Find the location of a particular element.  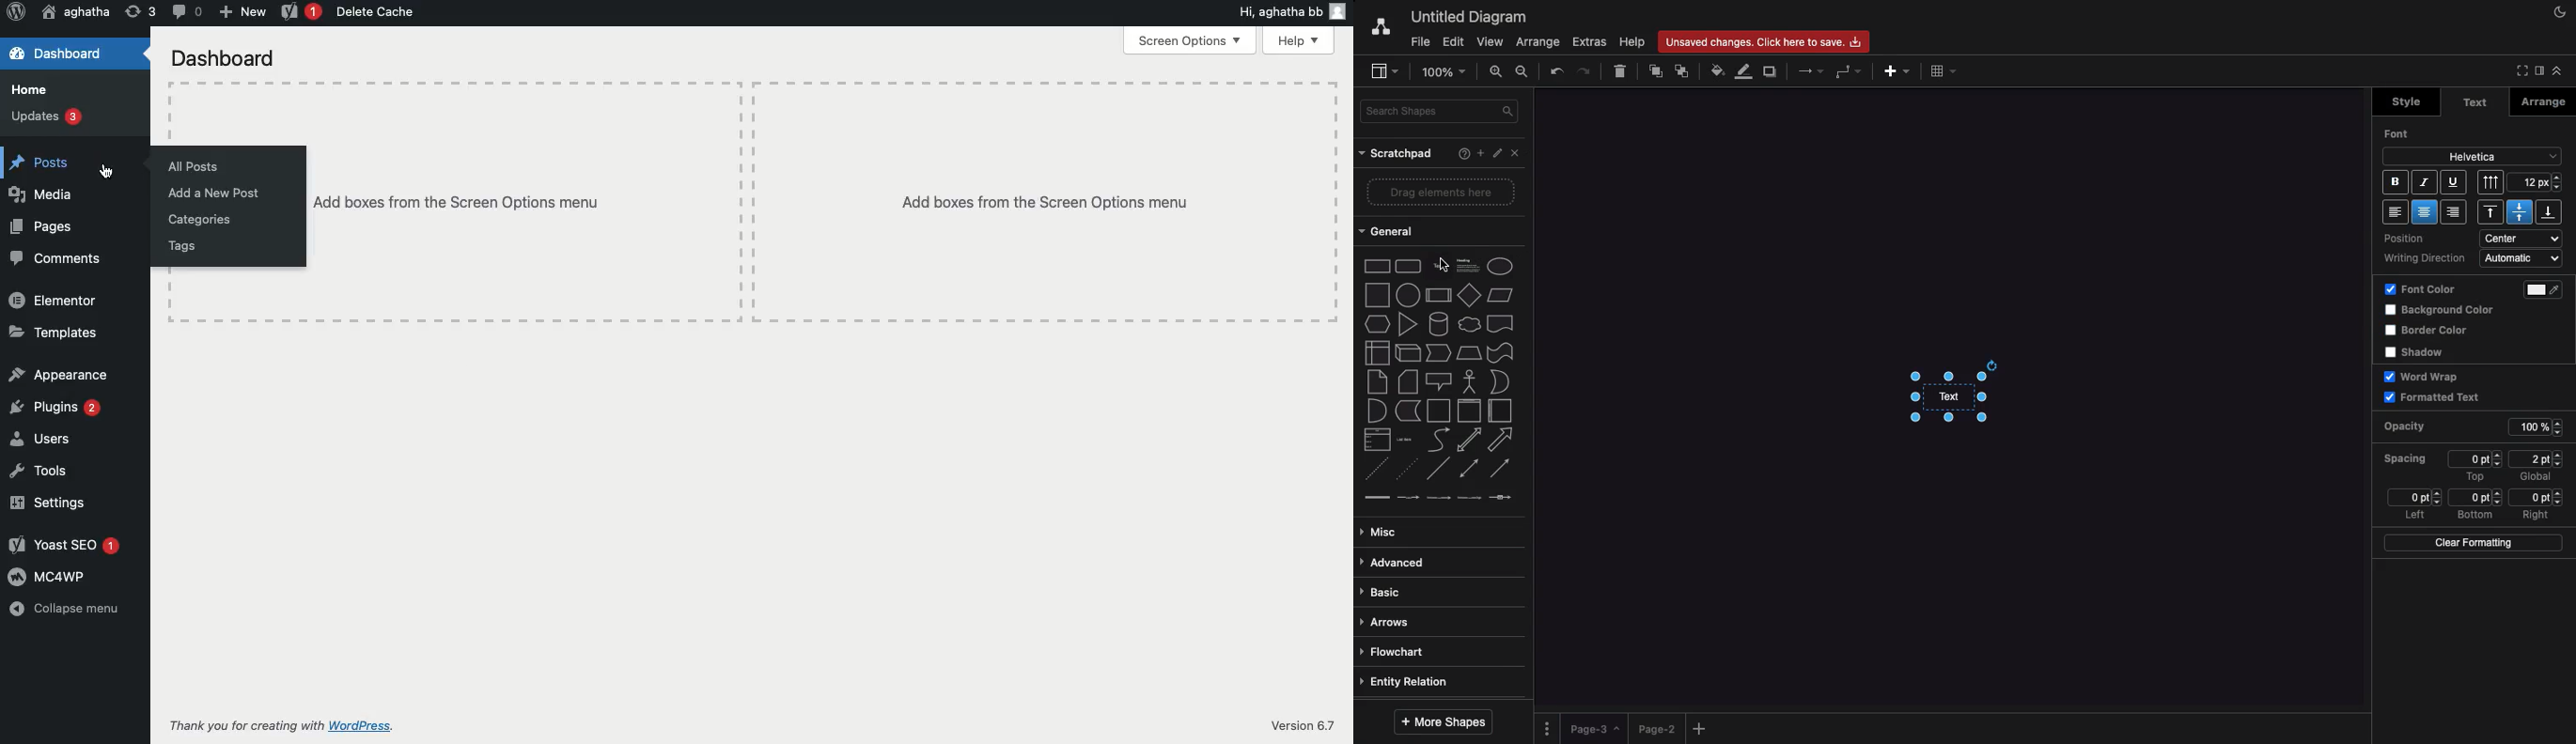

rectangle is located at coordinates (1378, 266).